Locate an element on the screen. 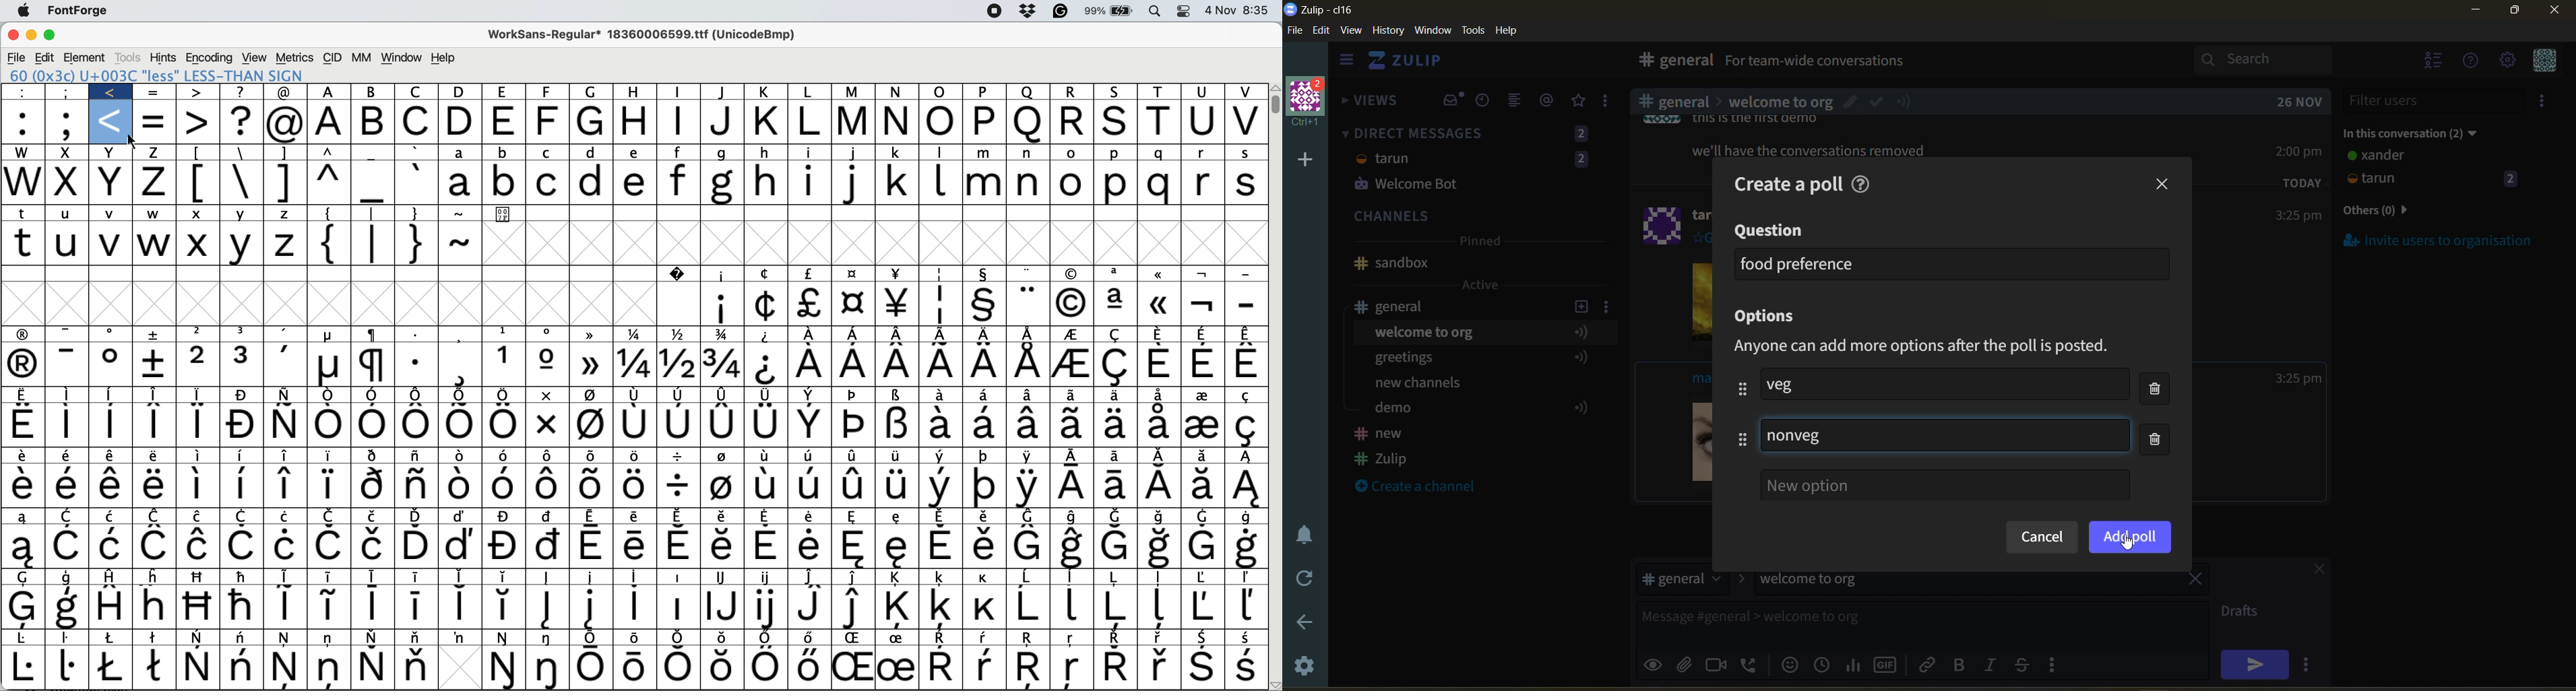 Image resolution: width=2576 pixels, height=700 pixels. Symbol is located at coordinates (1030, 517).